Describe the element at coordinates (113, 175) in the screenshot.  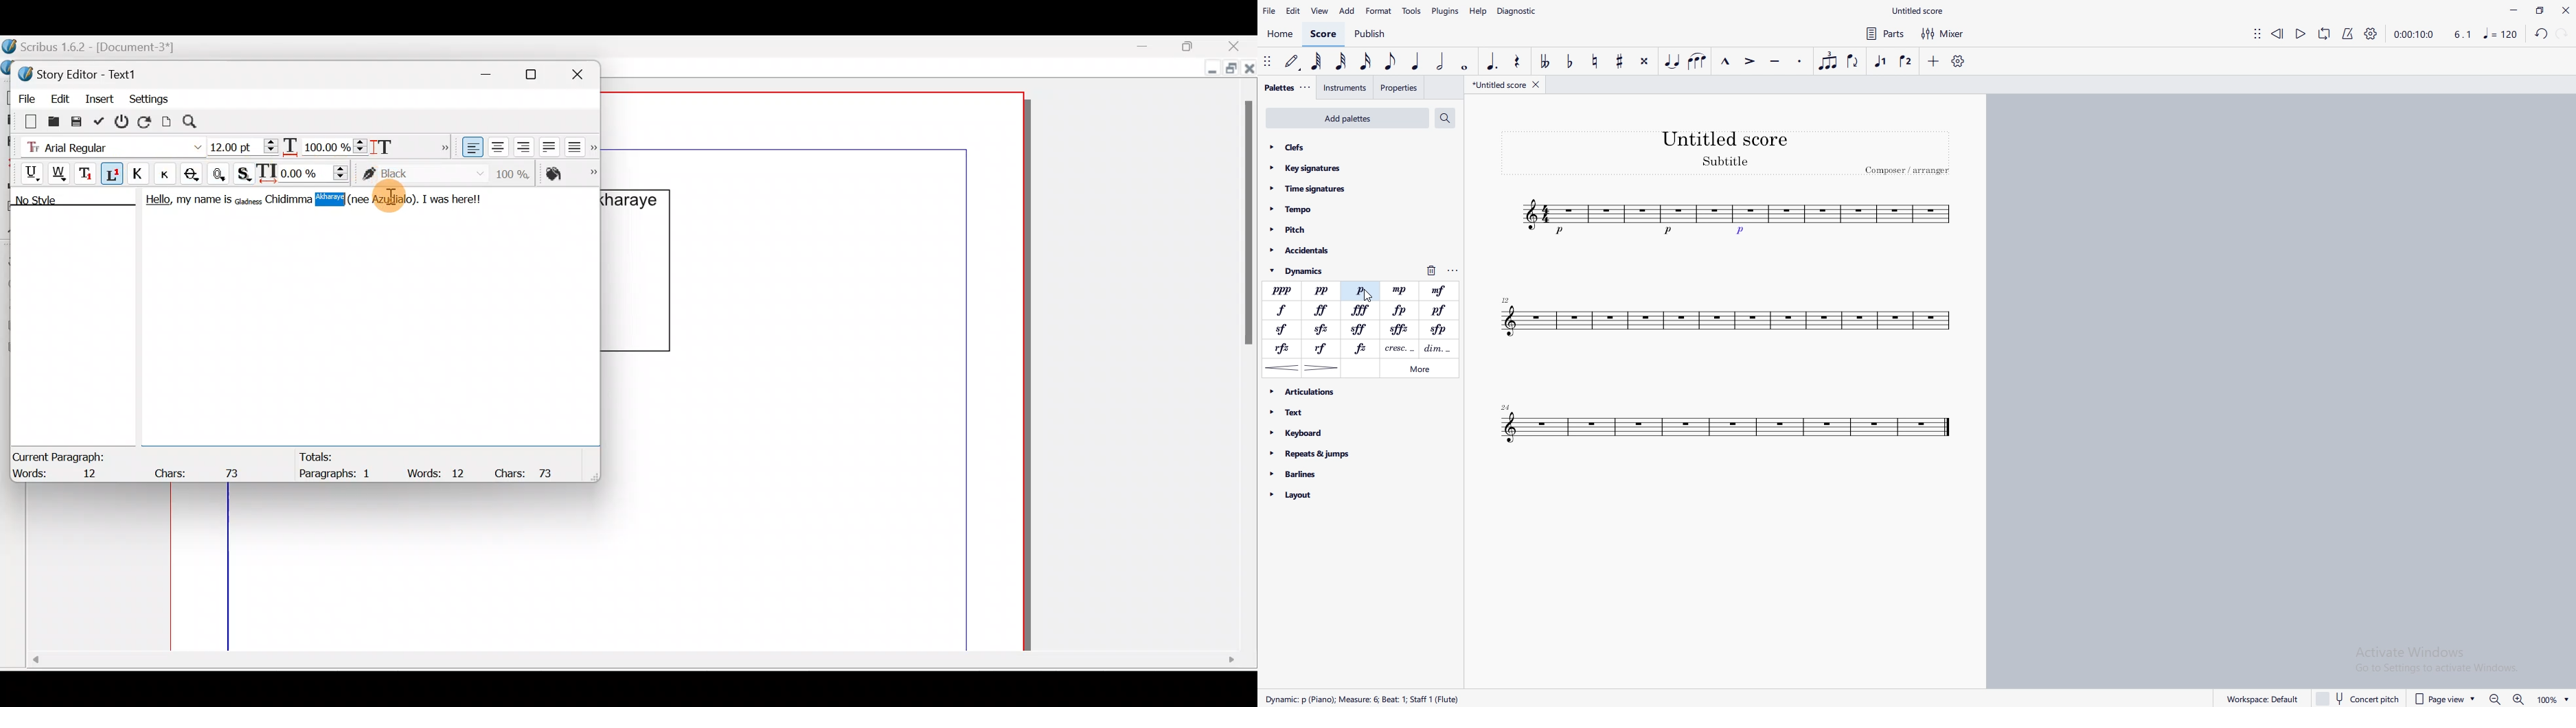
I see `Superscript` at that location.